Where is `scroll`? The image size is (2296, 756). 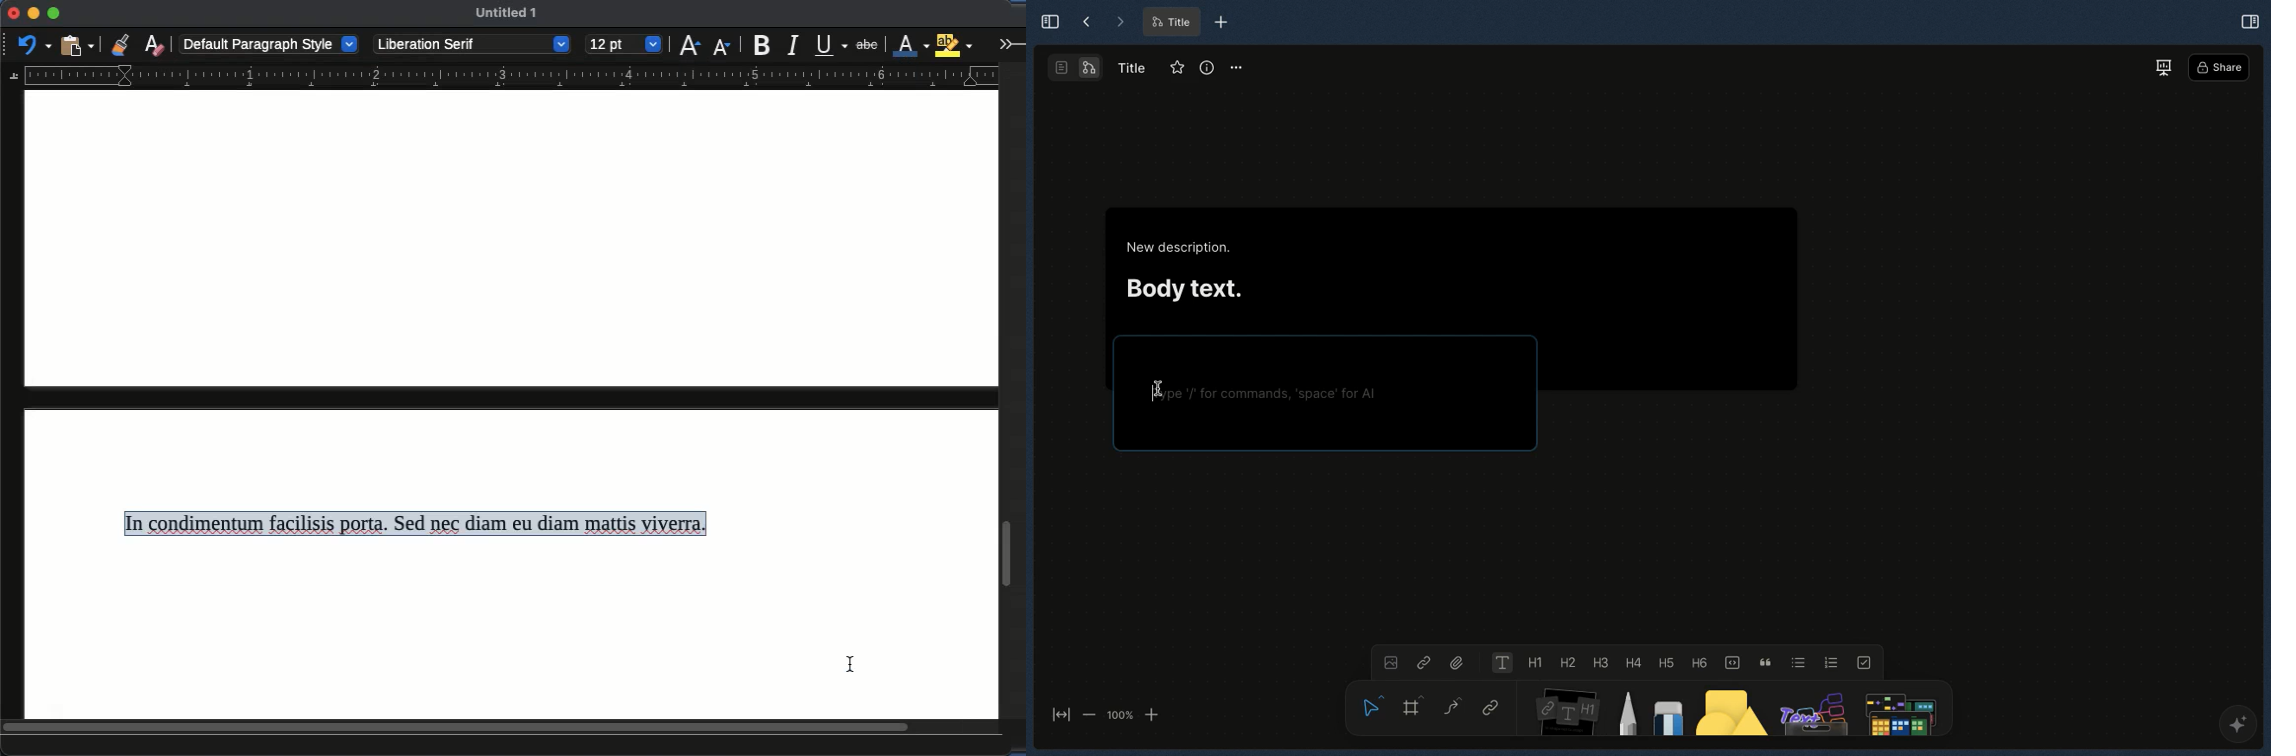
scroll is located at coordinates (1012, 389).